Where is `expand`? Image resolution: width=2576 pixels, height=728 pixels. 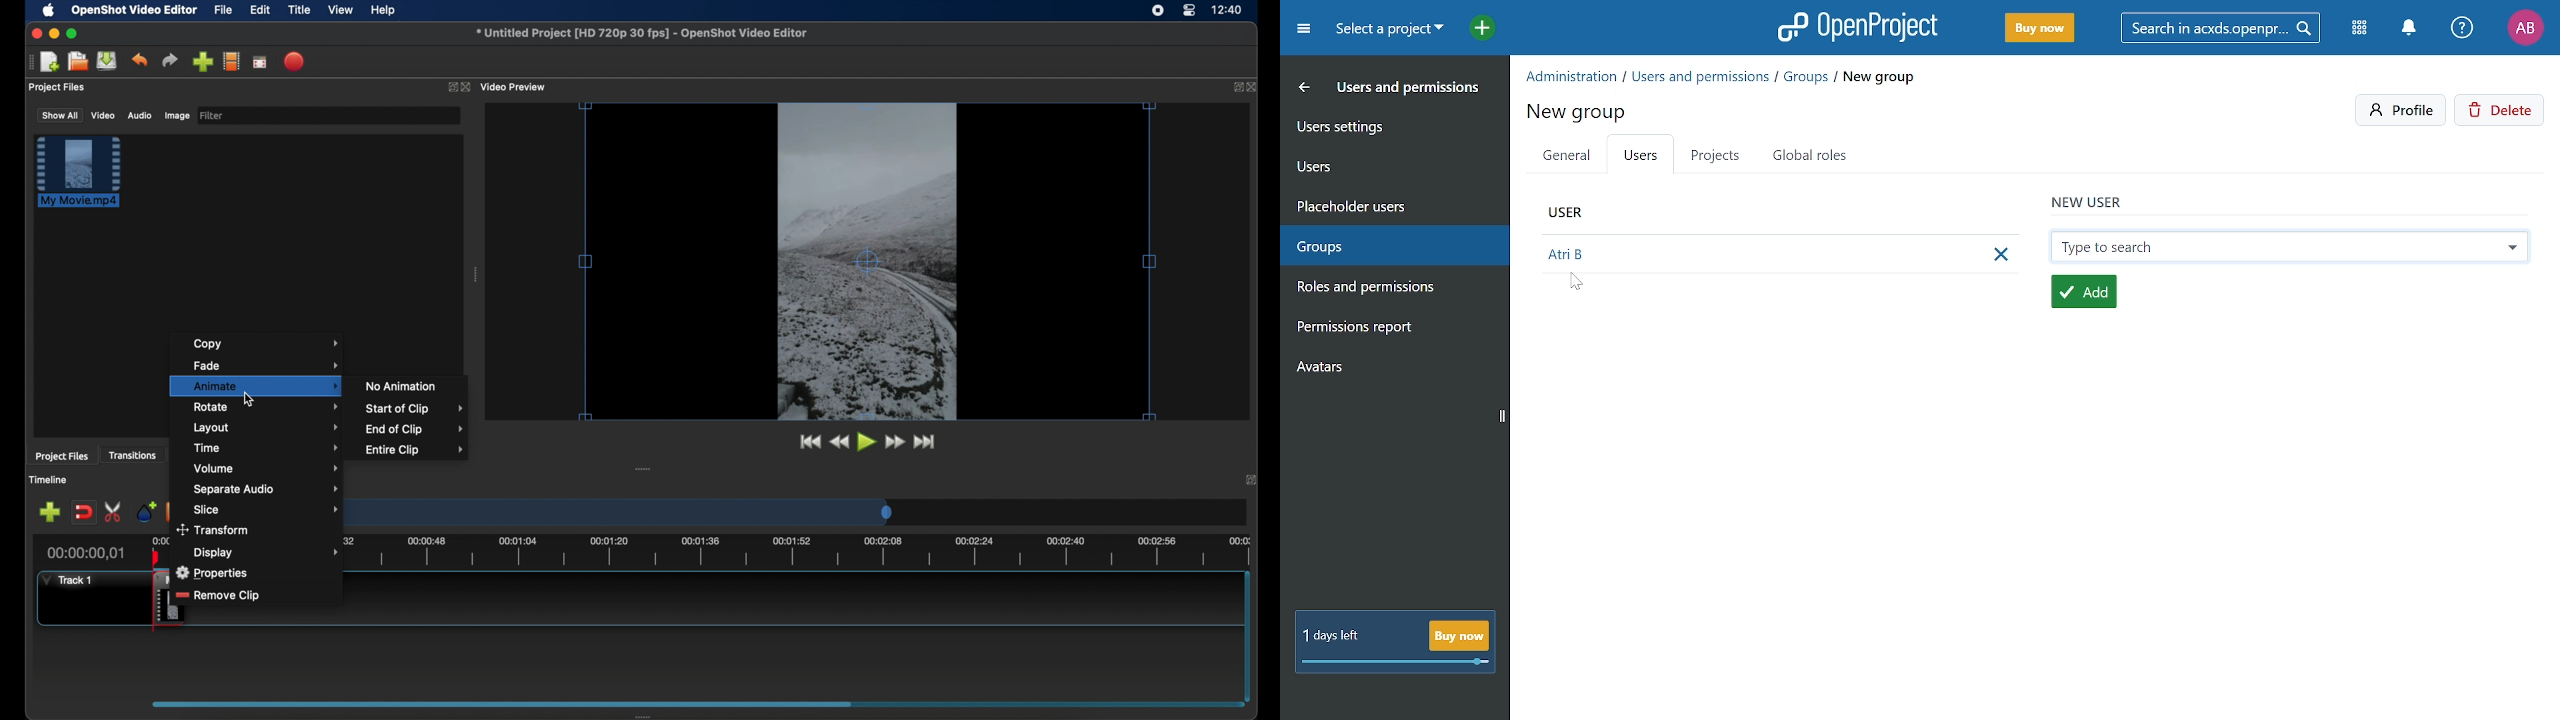 expand is located at coordinates (449, 89).